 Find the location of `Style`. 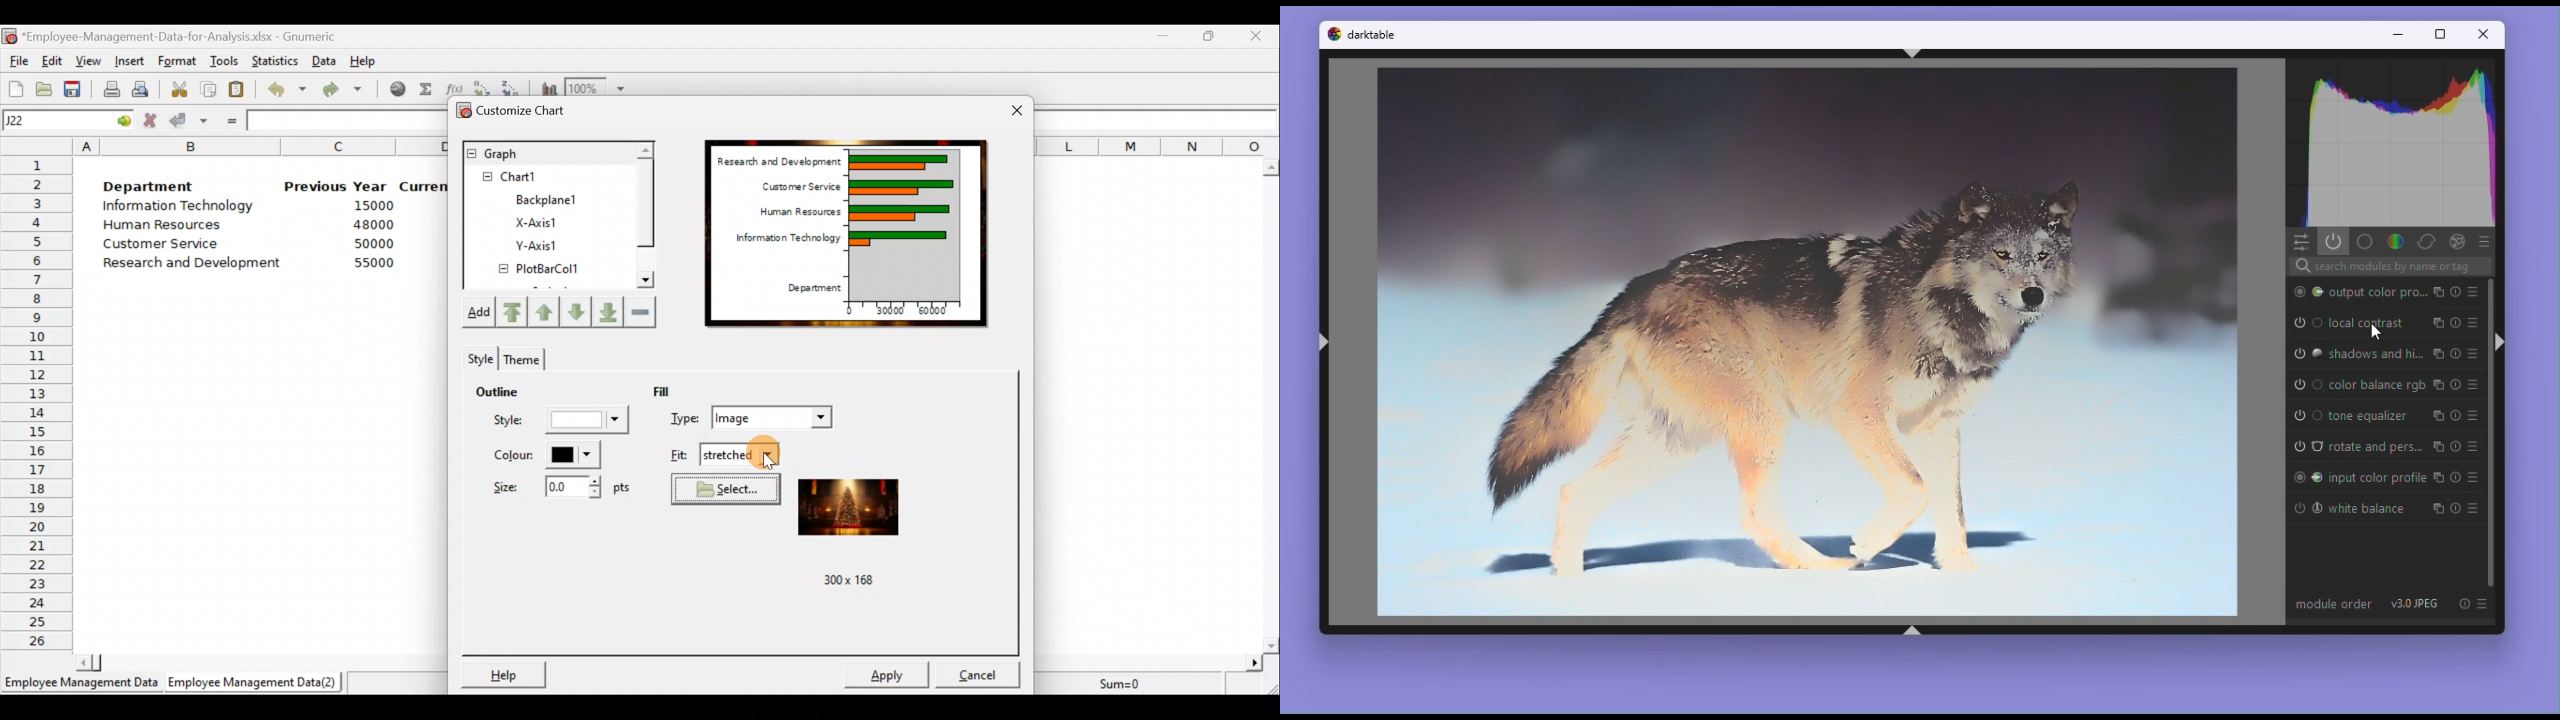

Style is located at coordinates (479, 357).